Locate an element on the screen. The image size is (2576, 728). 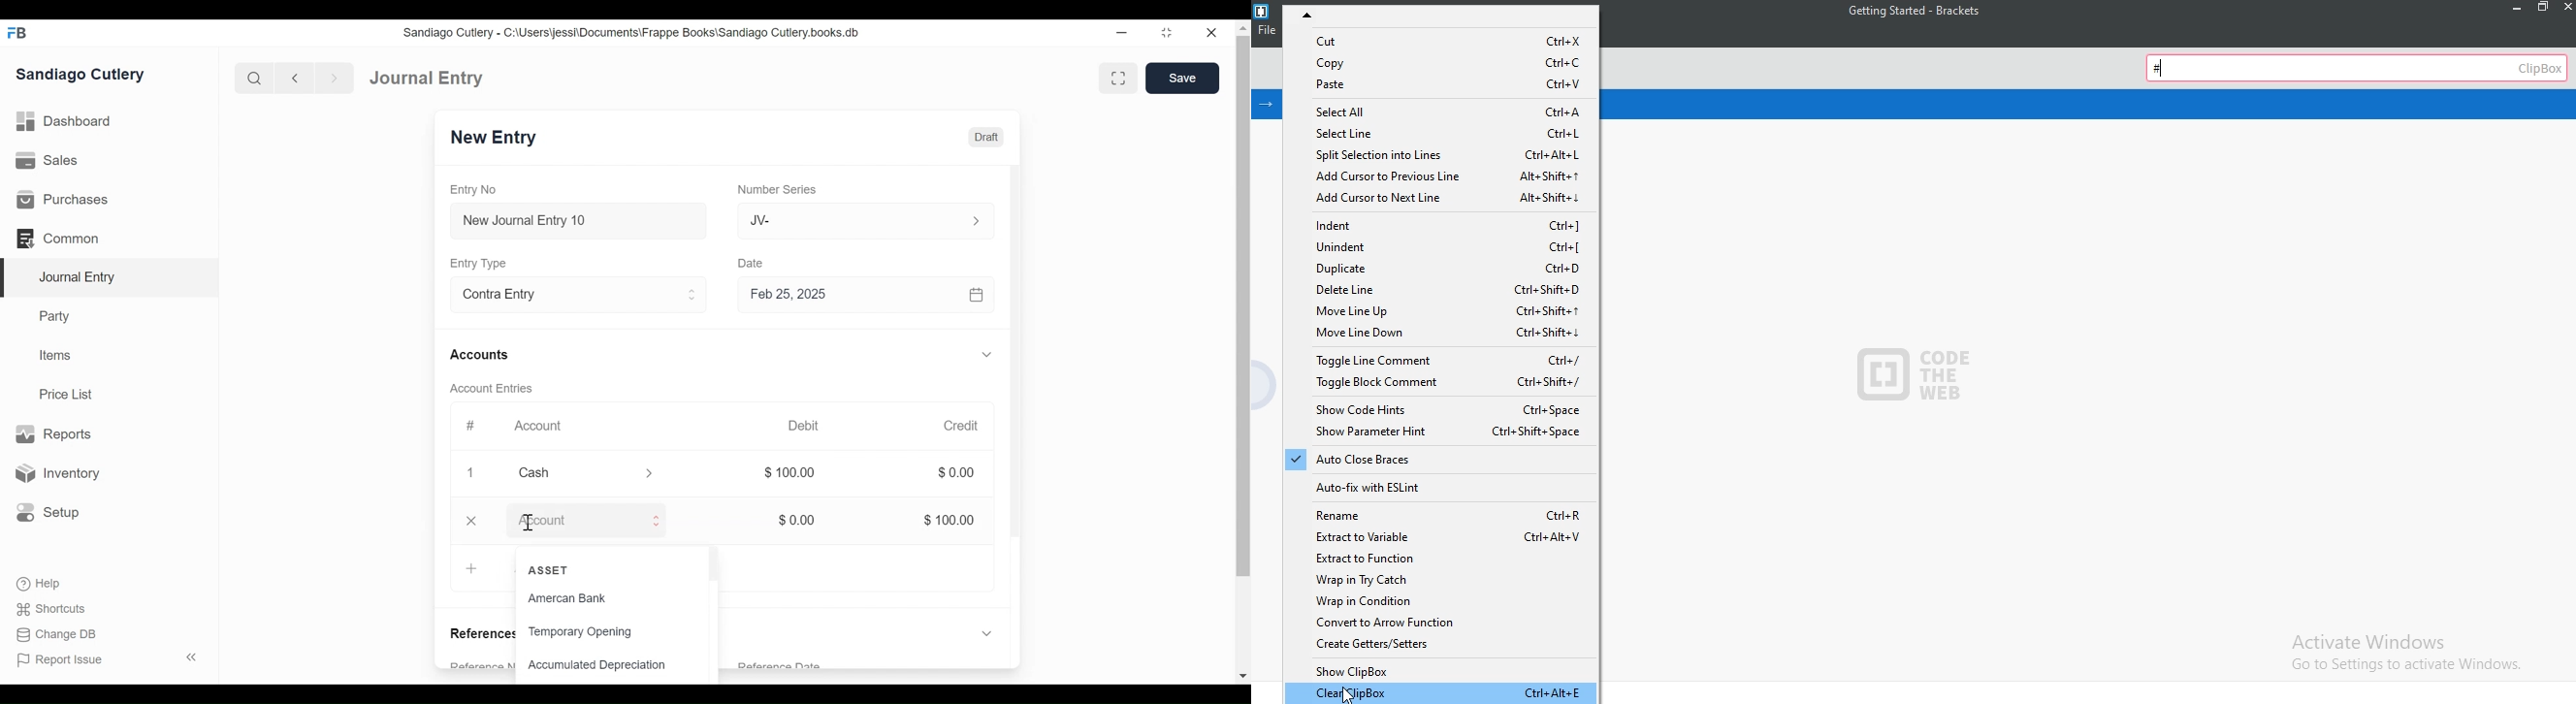
Items is located at coordinates (57, 357).